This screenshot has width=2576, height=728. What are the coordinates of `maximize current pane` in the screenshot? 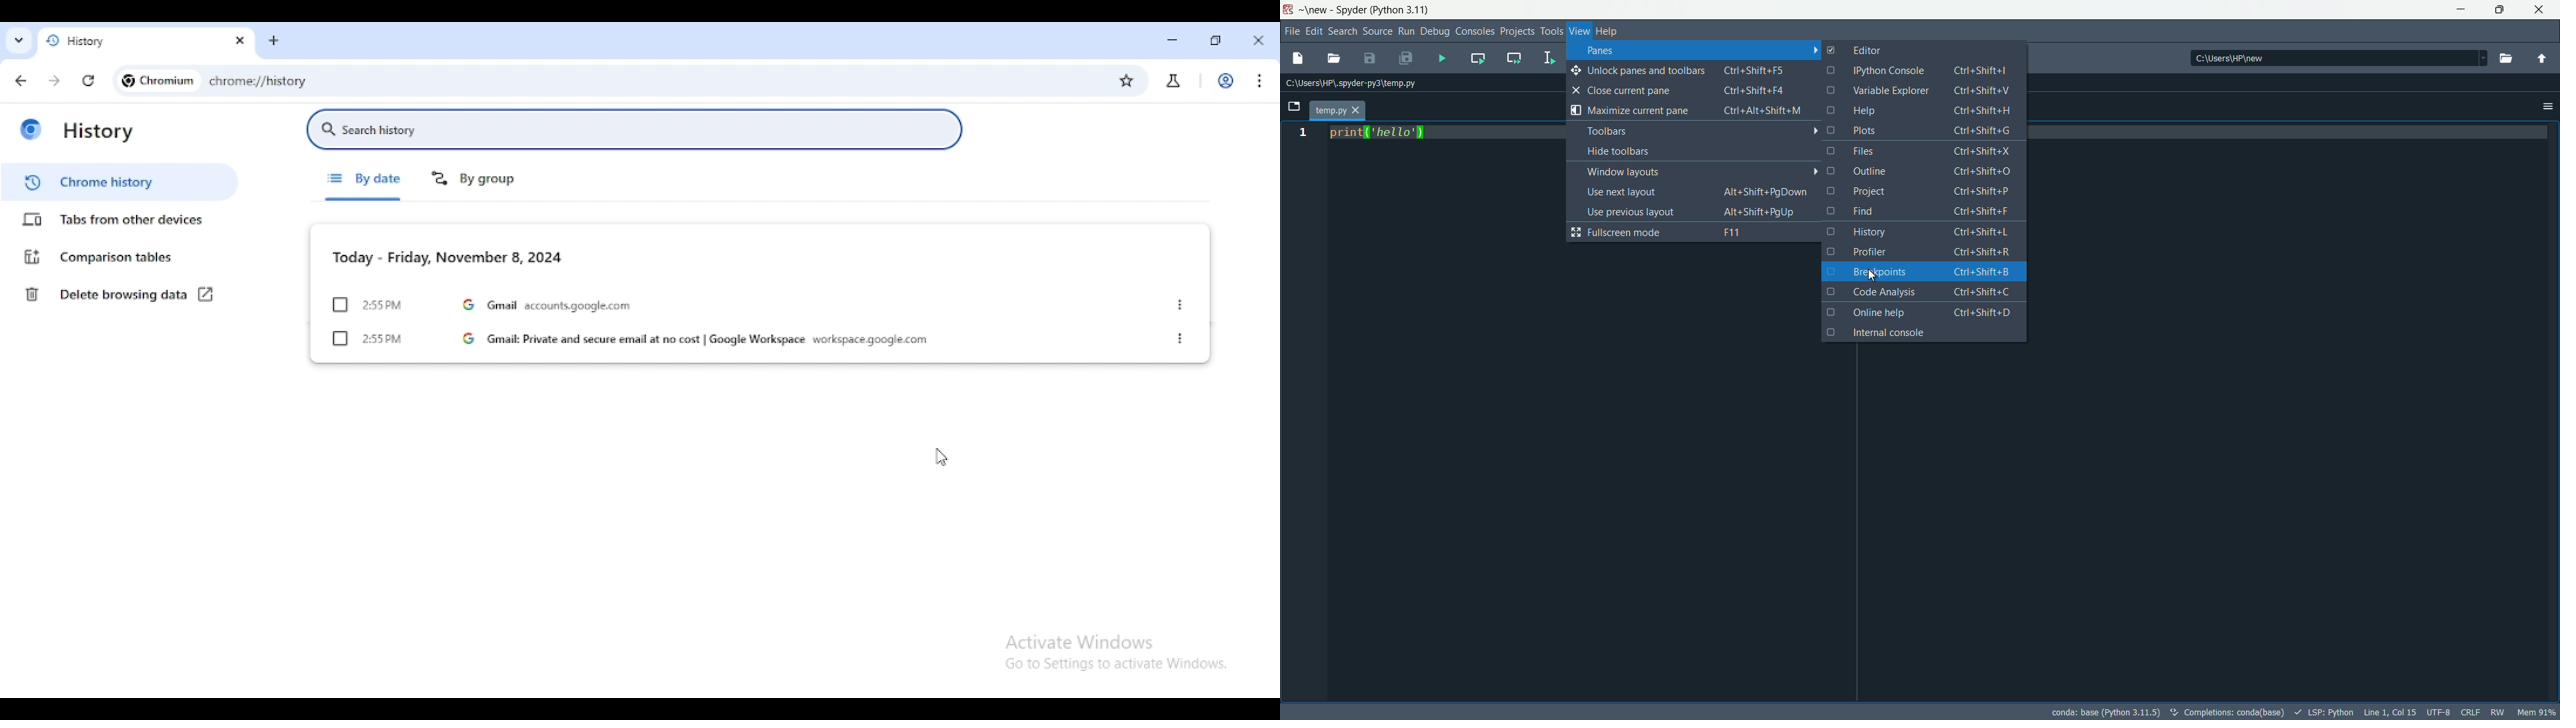 It's located at (1690, 111).